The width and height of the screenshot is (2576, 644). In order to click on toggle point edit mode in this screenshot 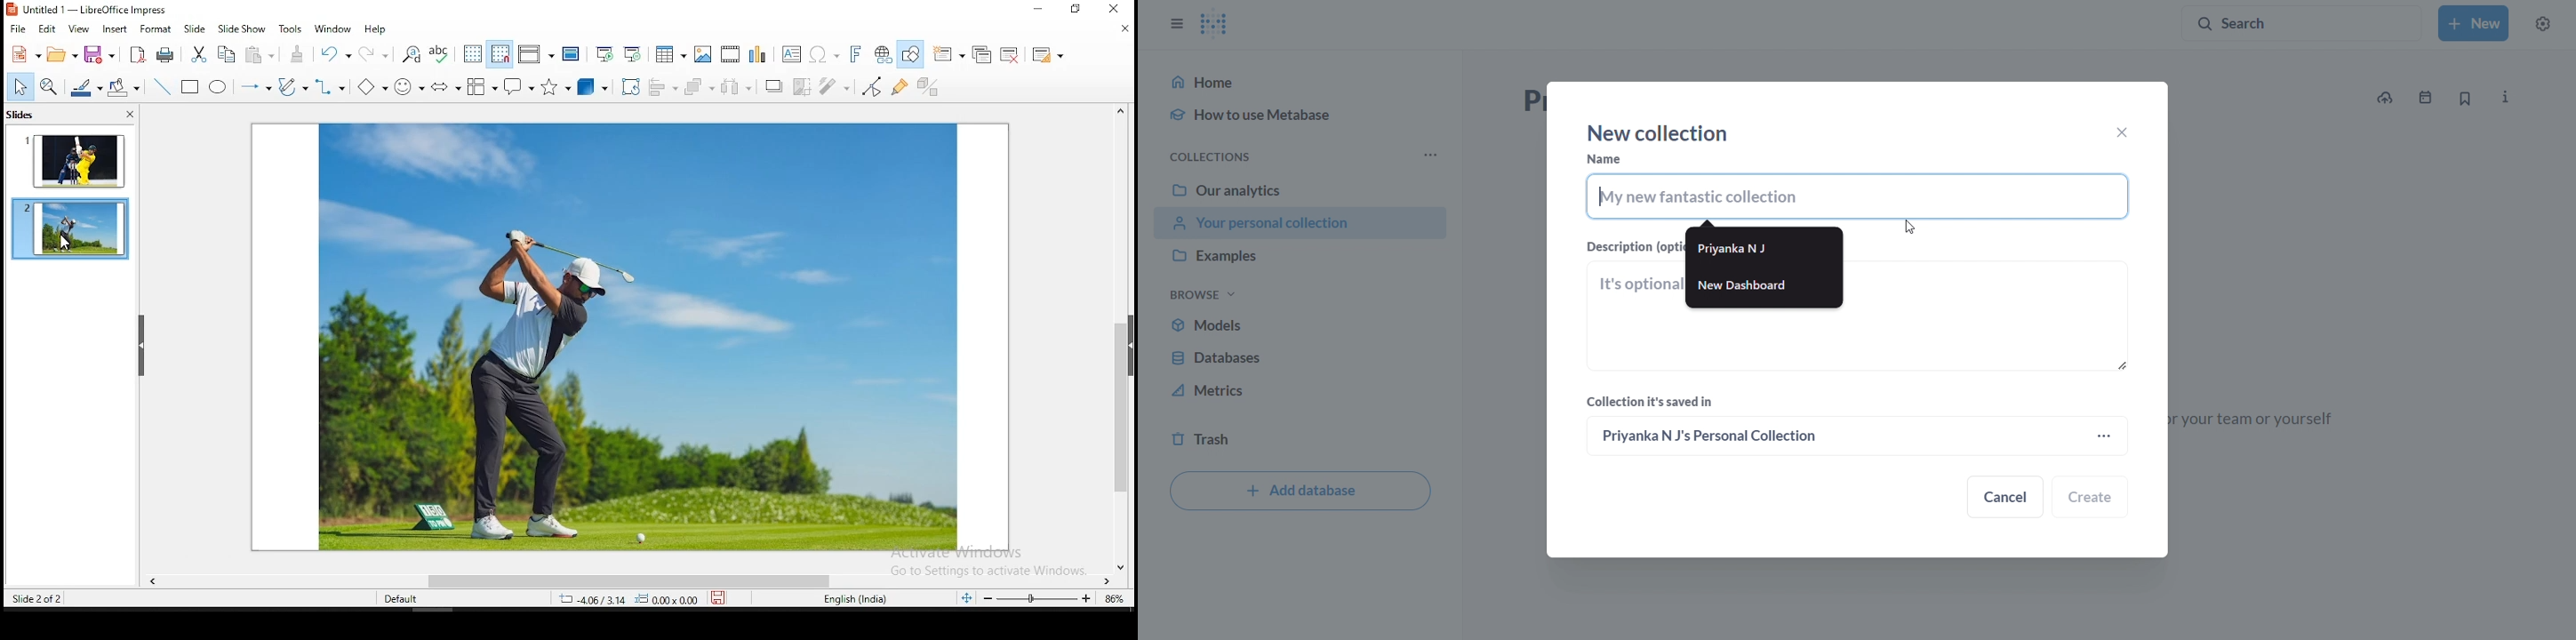, I will do `click(871, 86)`.